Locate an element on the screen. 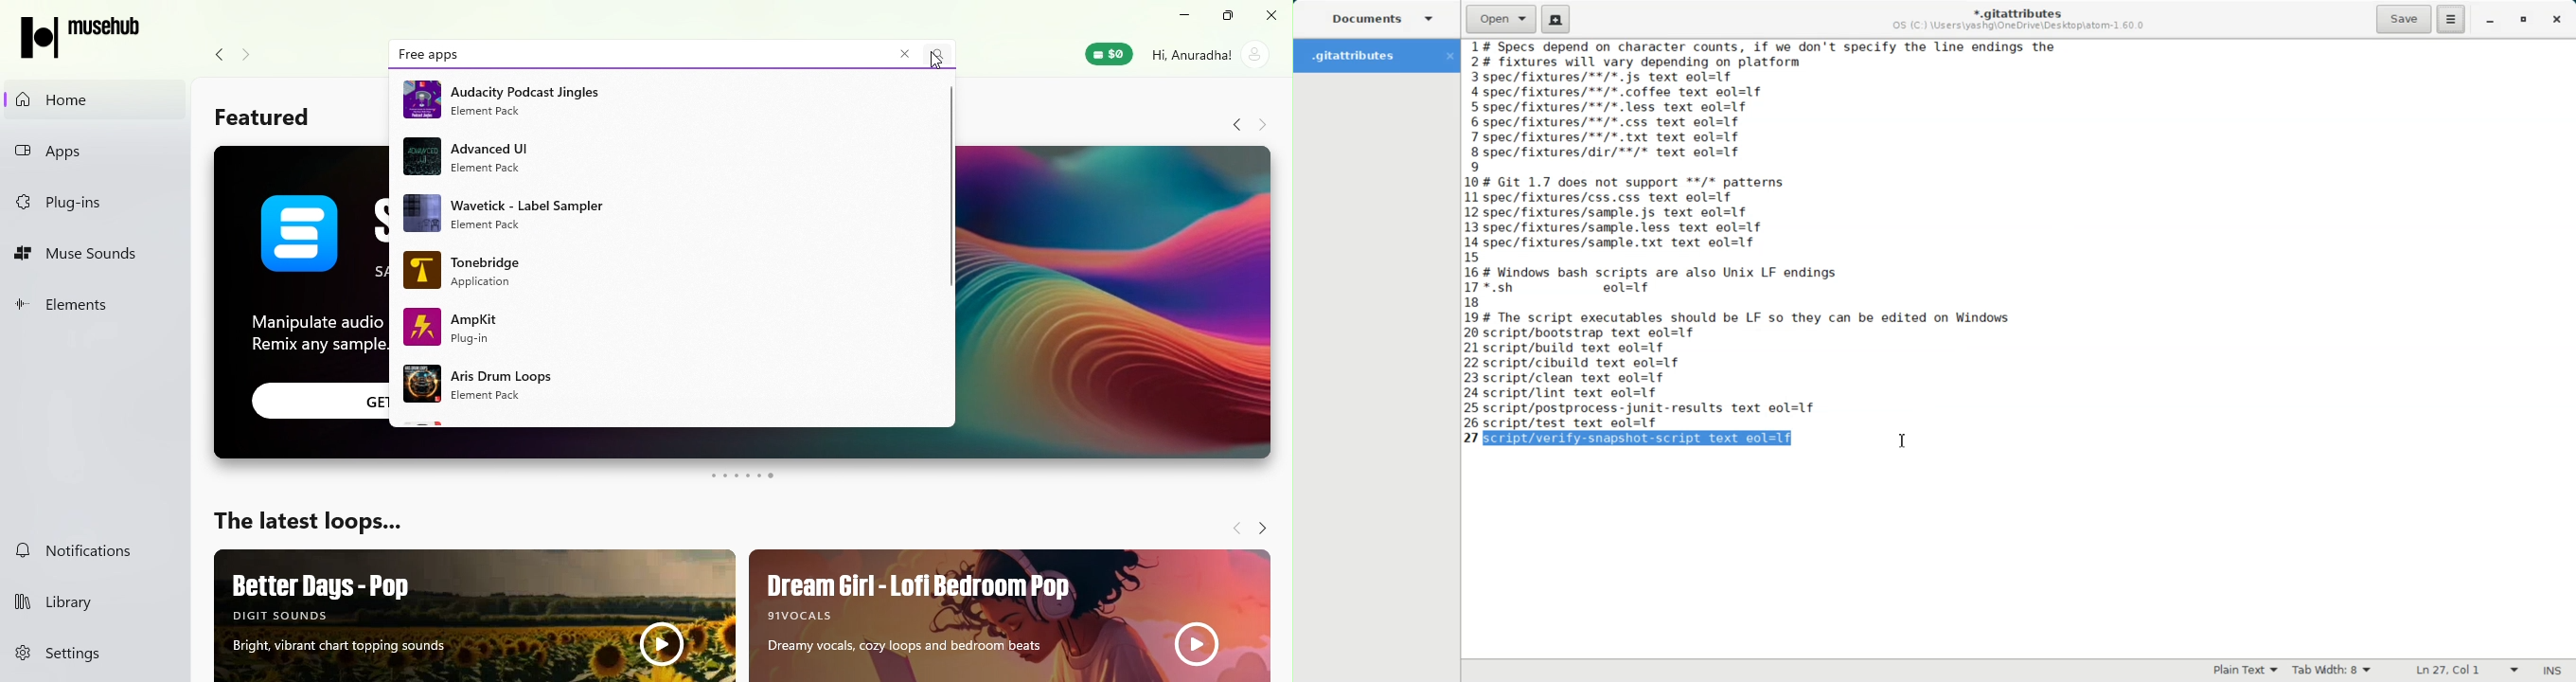  Plain Text is located at coordinates (2242, 671).